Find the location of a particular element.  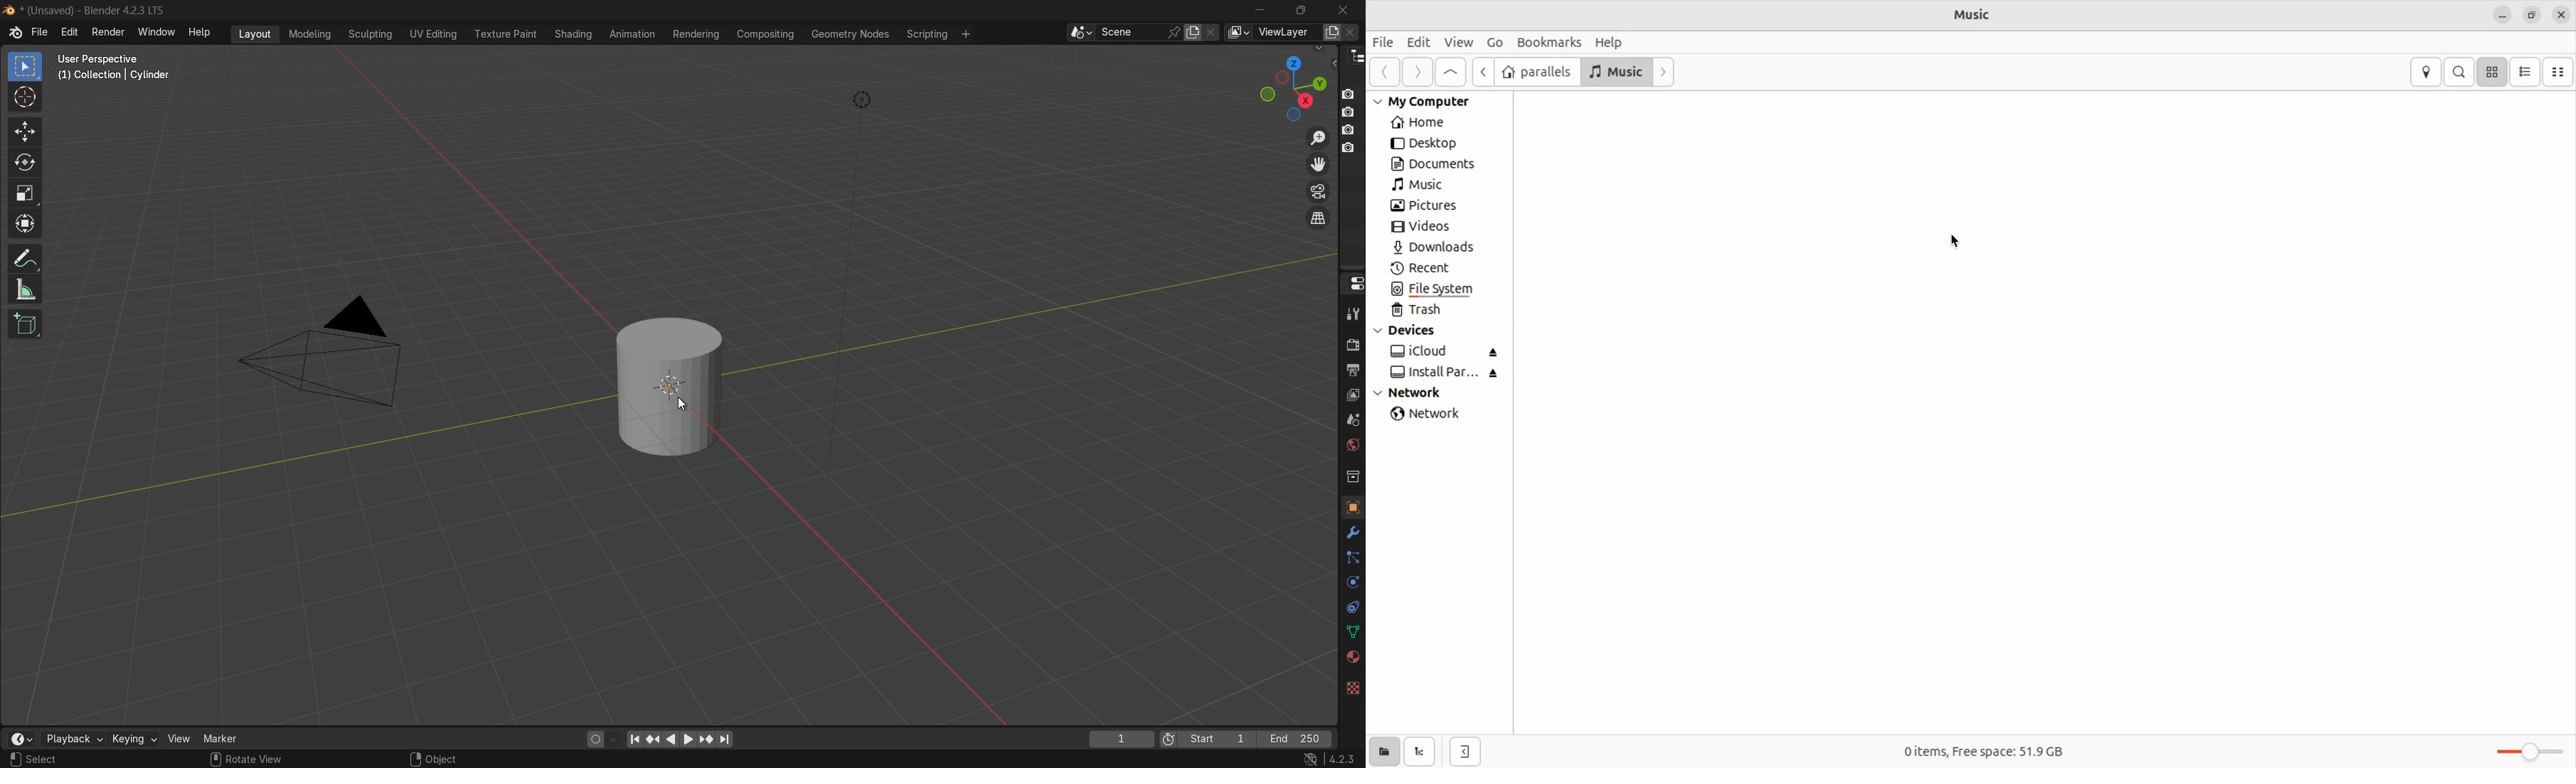

jump to endpoint is located at coordinates (634, 739).